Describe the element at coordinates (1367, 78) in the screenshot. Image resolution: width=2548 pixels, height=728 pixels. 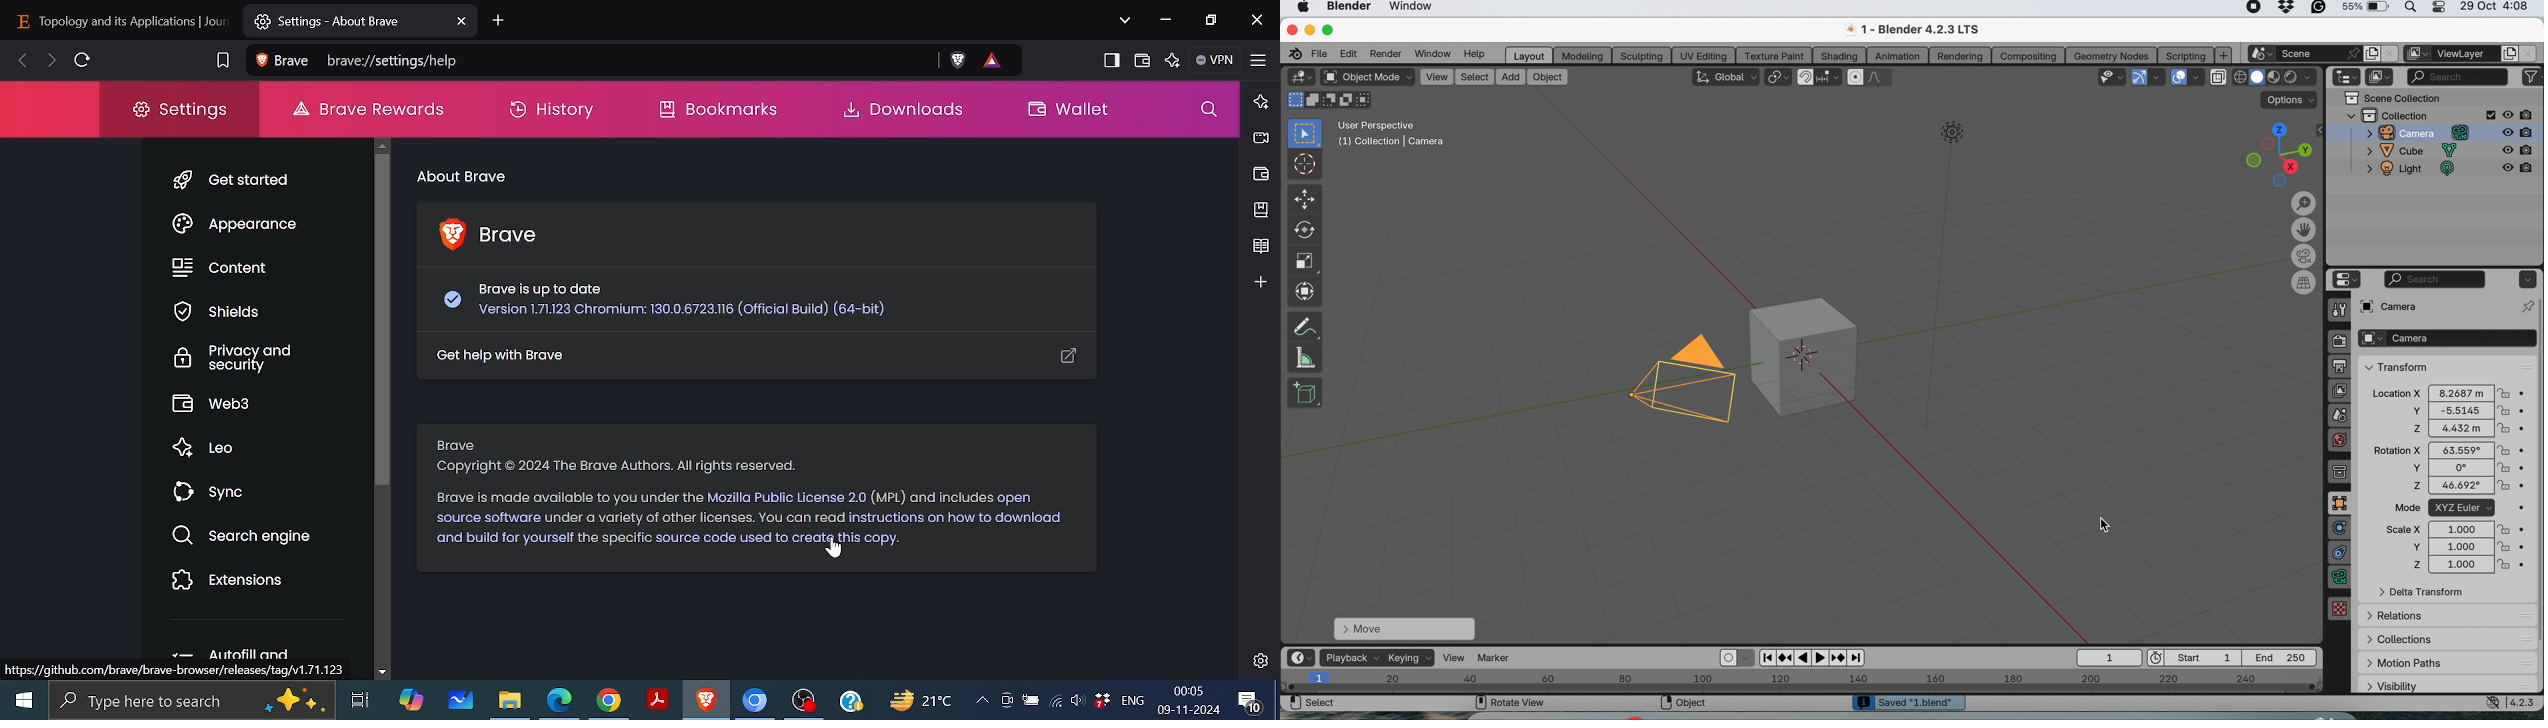
I see `object mode` at that location.